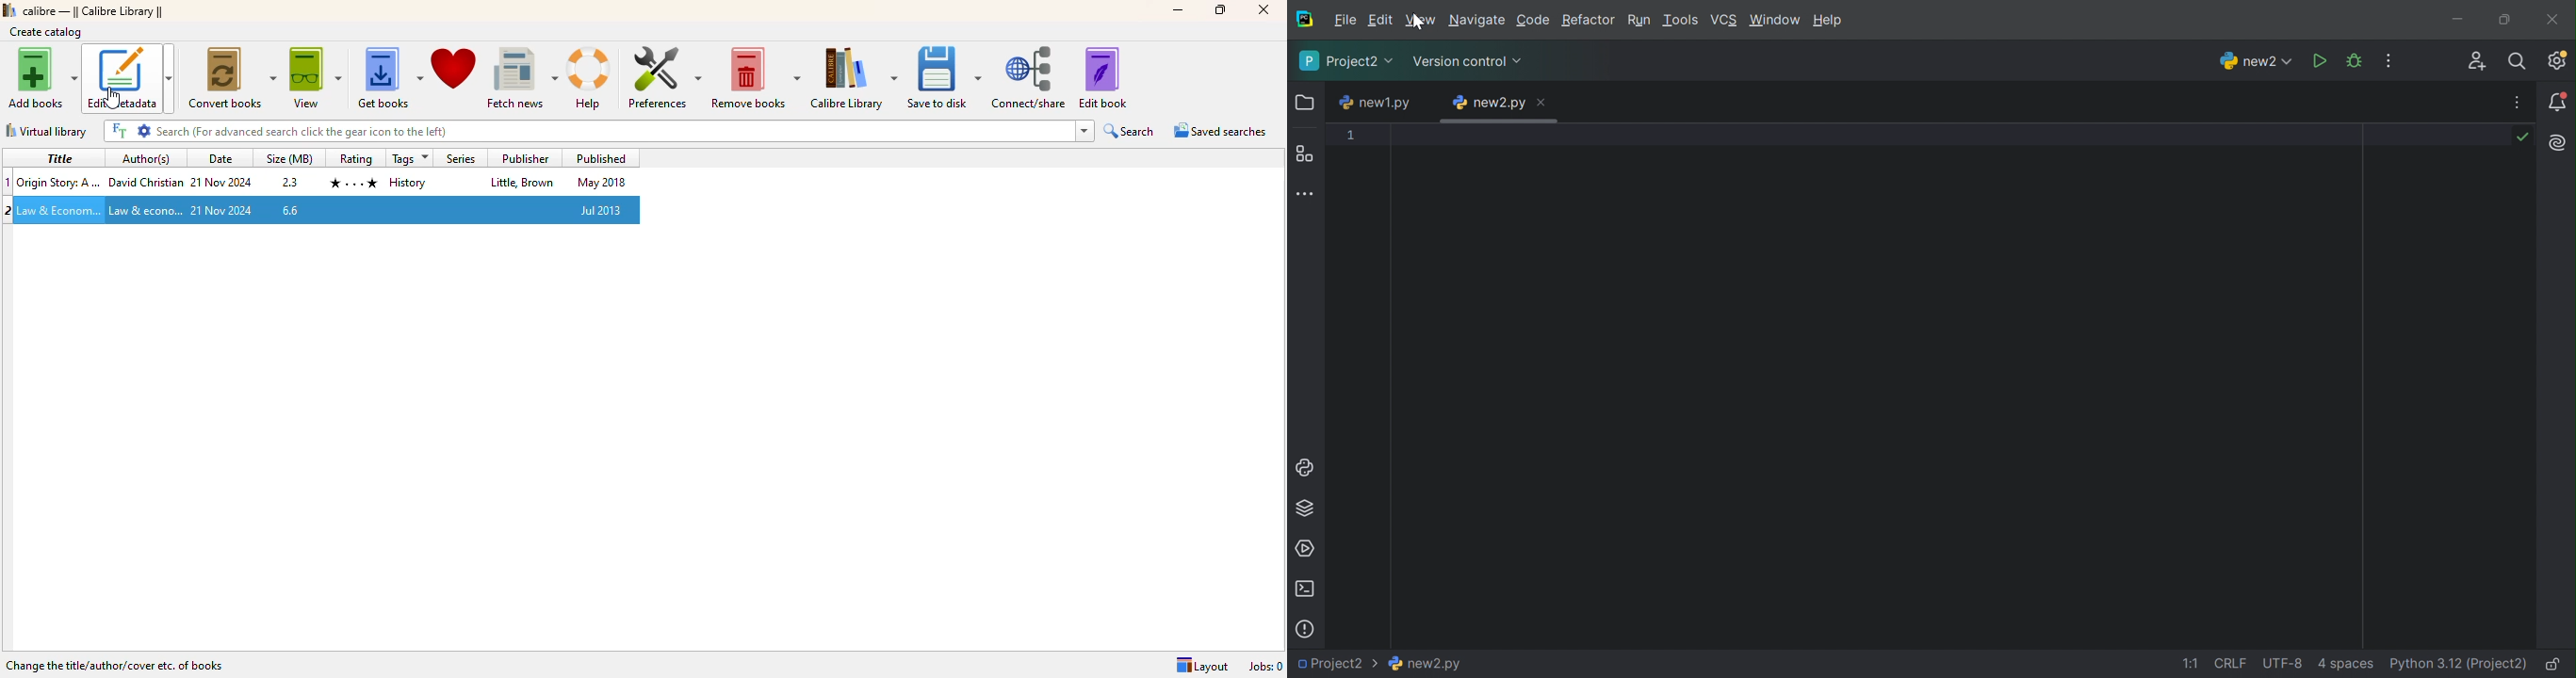 This screenshot has height=700, width=2576. What do you see at coordinates (117, 130) in the screenshot?
I see `FT` at bounding box center [117, 130].